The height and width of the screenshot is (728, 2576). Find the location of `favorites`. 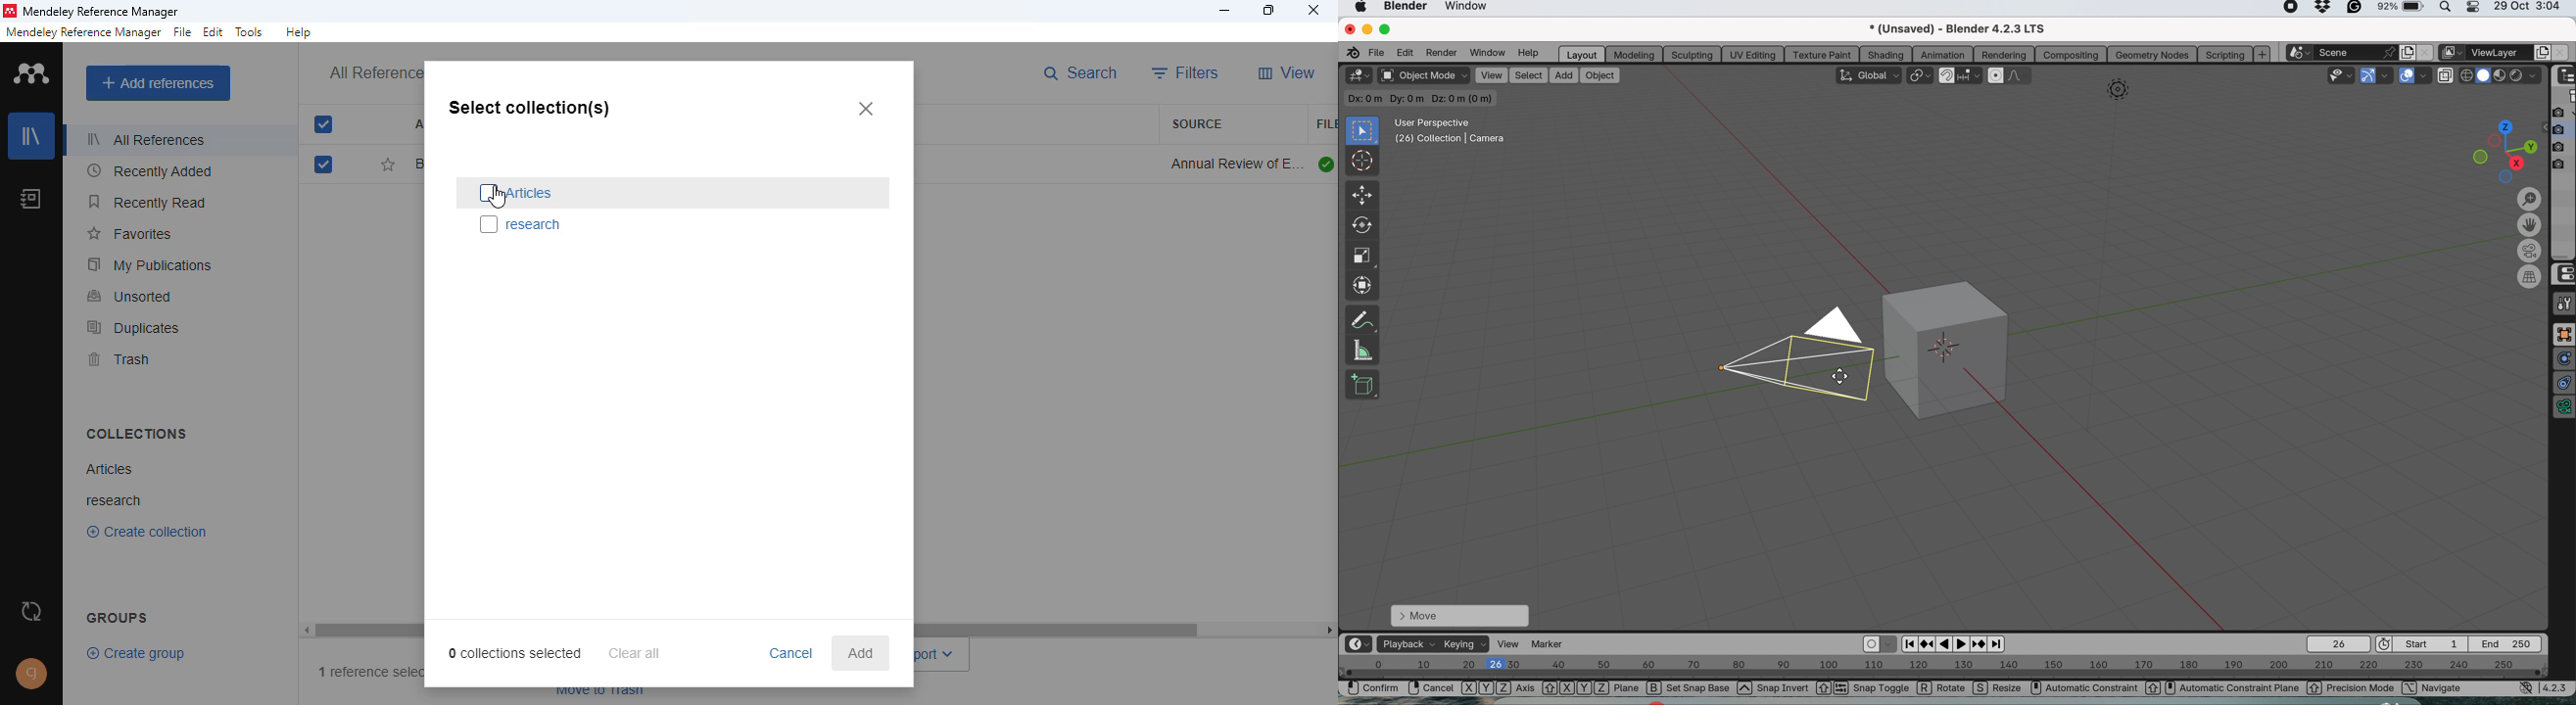

favorites is located at coordinates (132, 234).